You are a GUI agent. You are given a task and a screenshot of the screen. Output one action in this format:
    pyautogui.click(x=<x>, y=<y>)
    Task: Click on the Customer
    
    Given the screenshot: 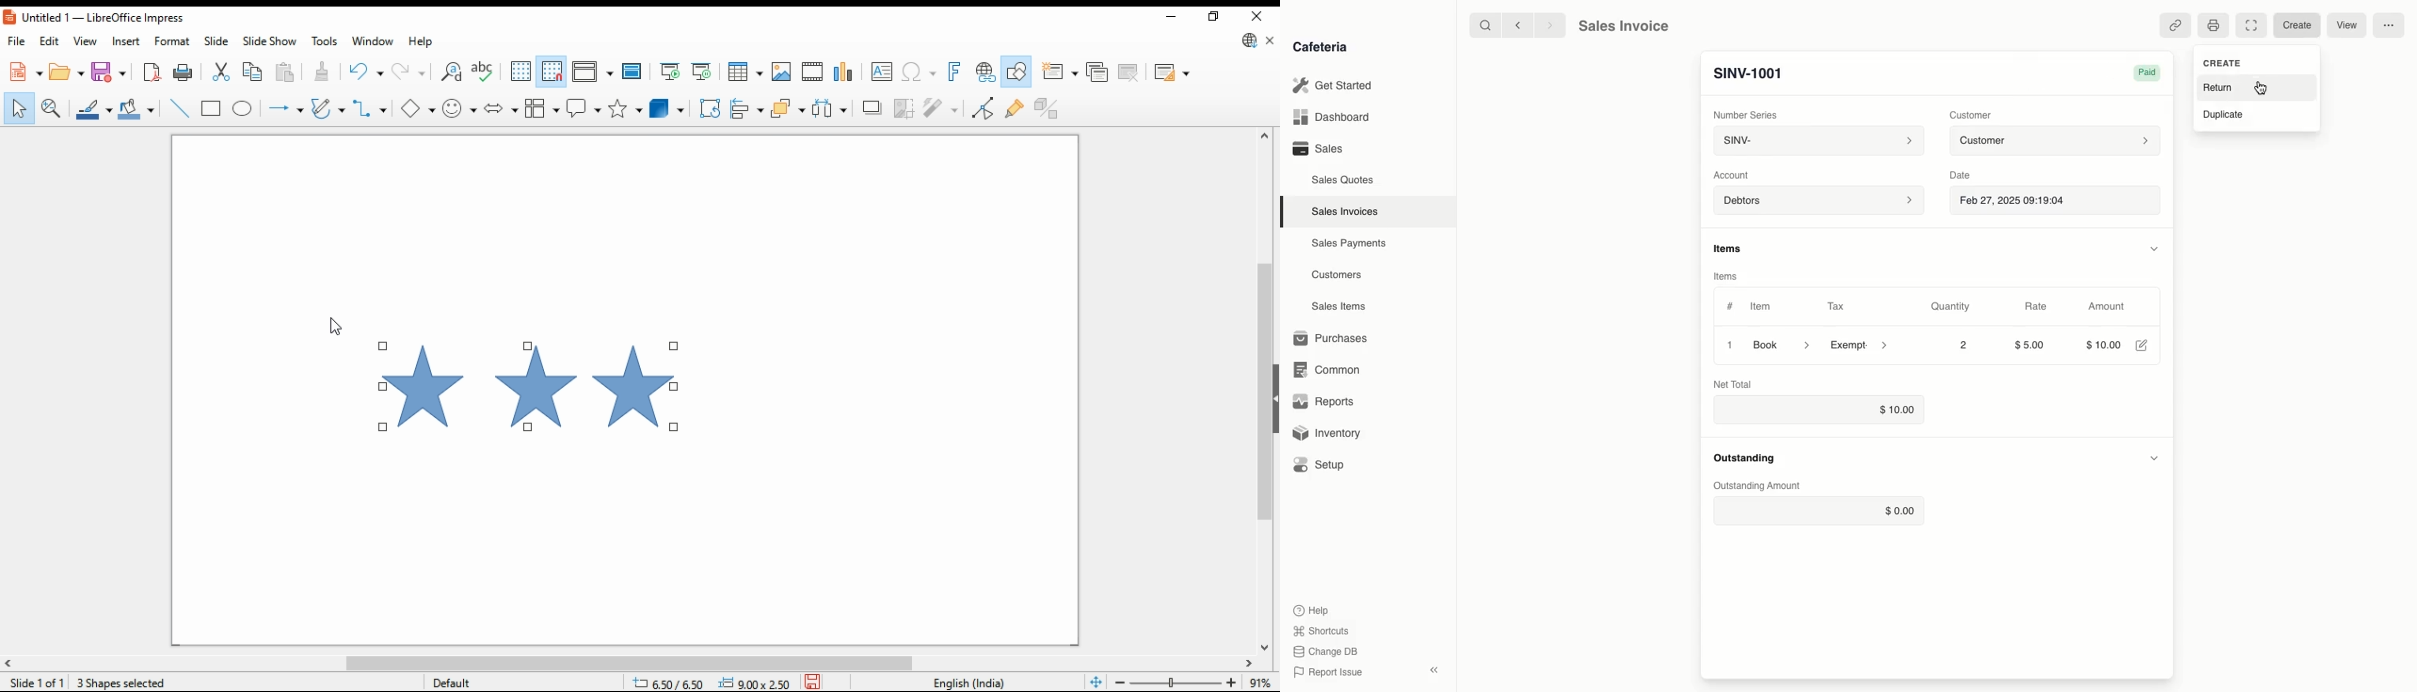 What is the action you would take?
    pyautogui.click(x=2055, y=141)
    